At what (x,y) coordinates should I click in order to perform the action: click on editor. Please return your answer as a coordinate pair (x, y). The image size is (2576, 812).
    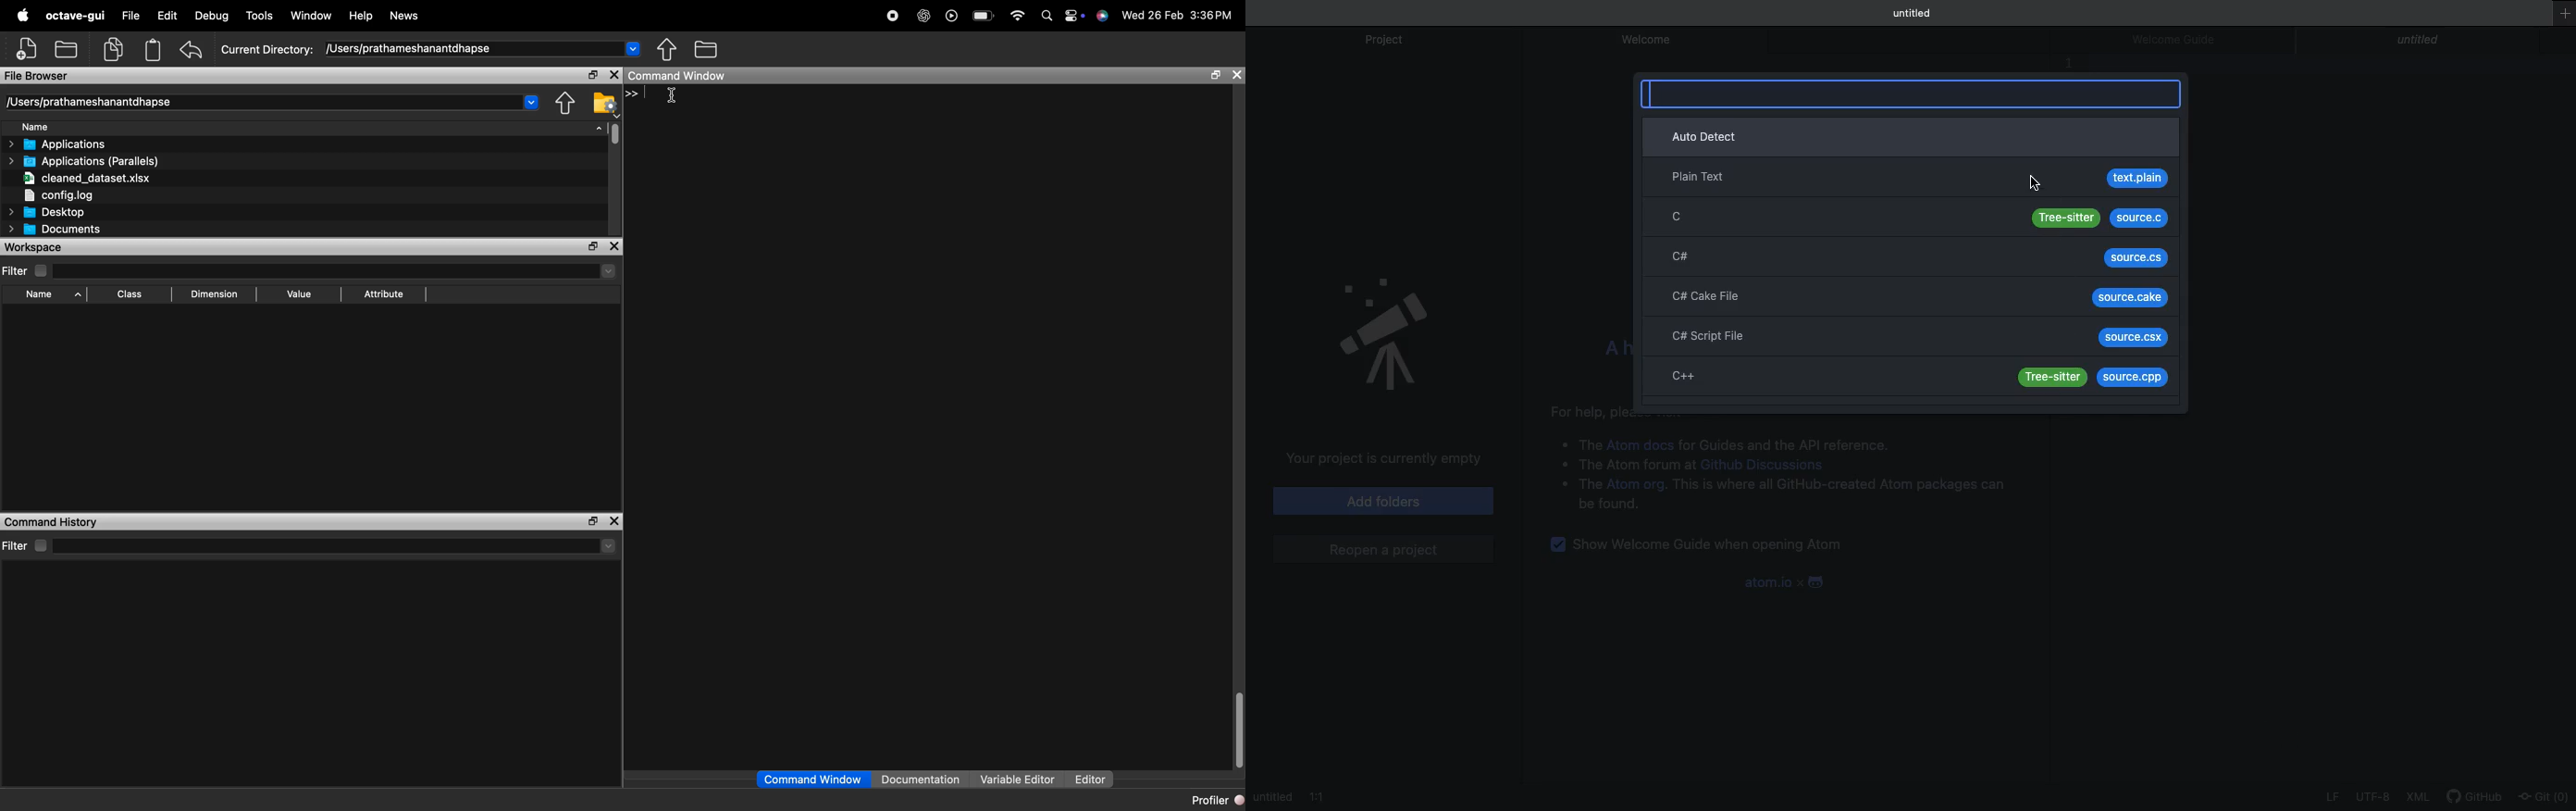
    Looking at the image, I should click on (2421, 42).